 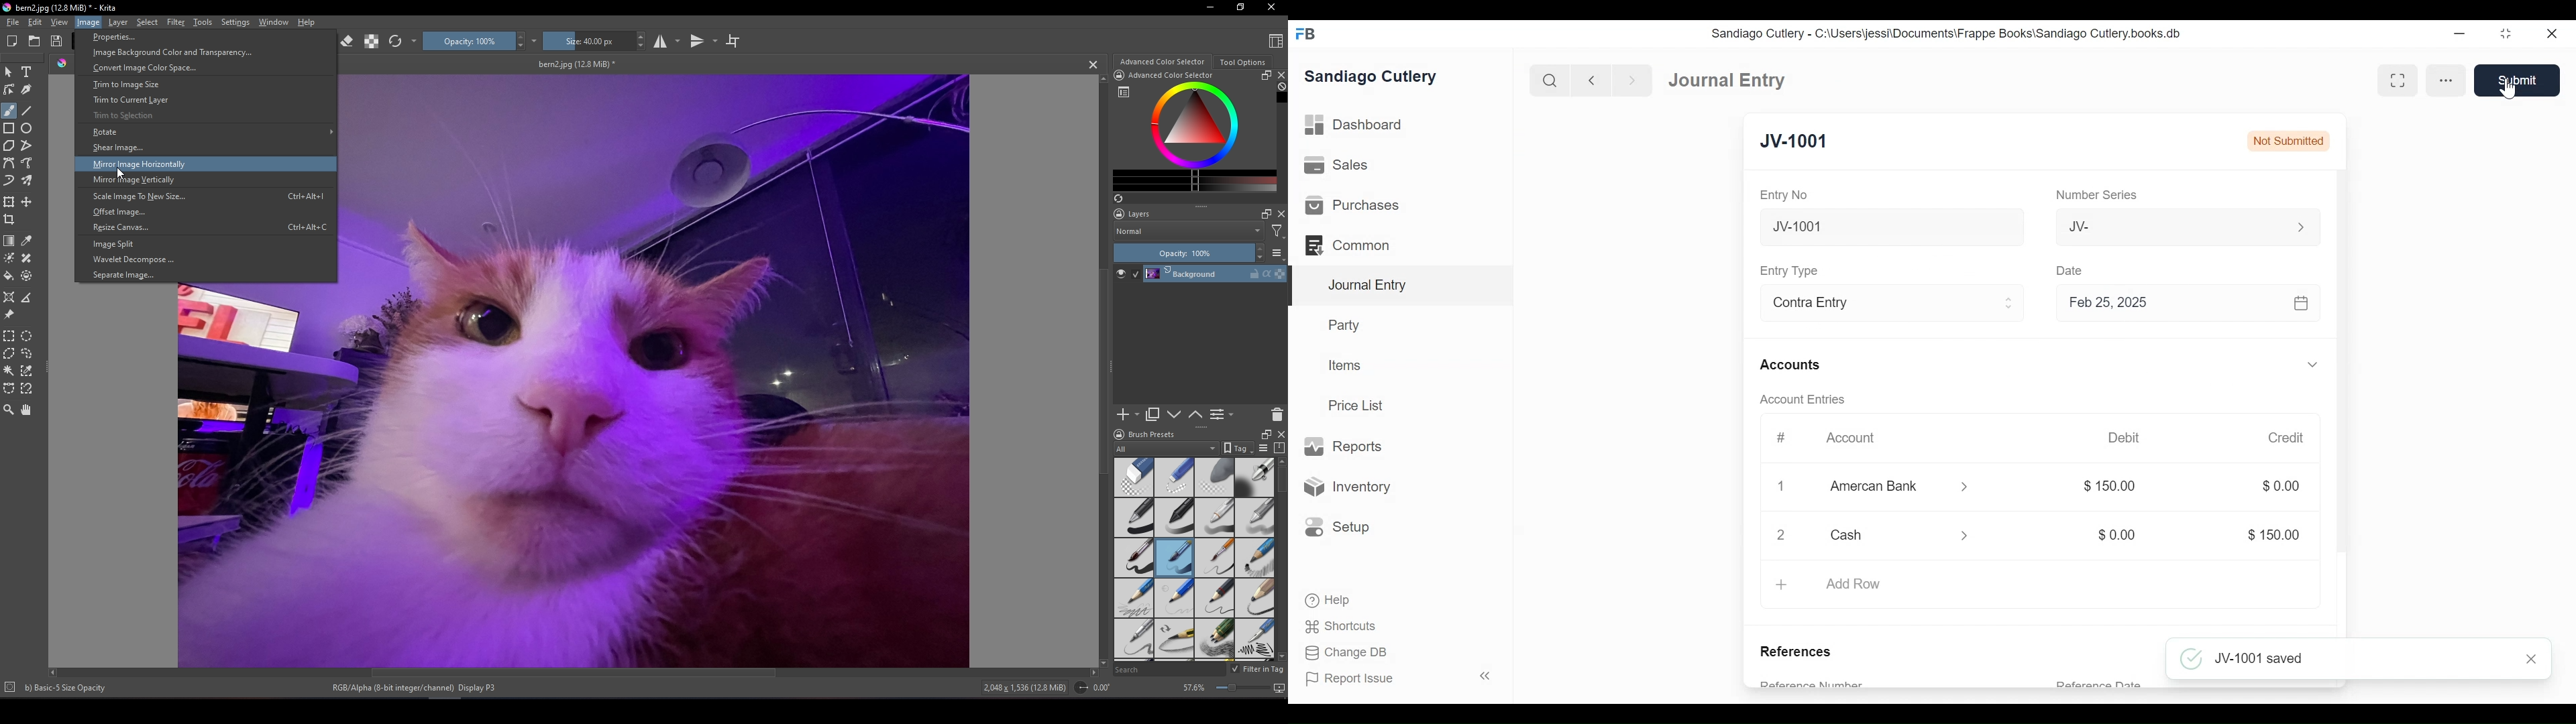 I want to click on Brush style preset panel, so click(x=1195, y=560).